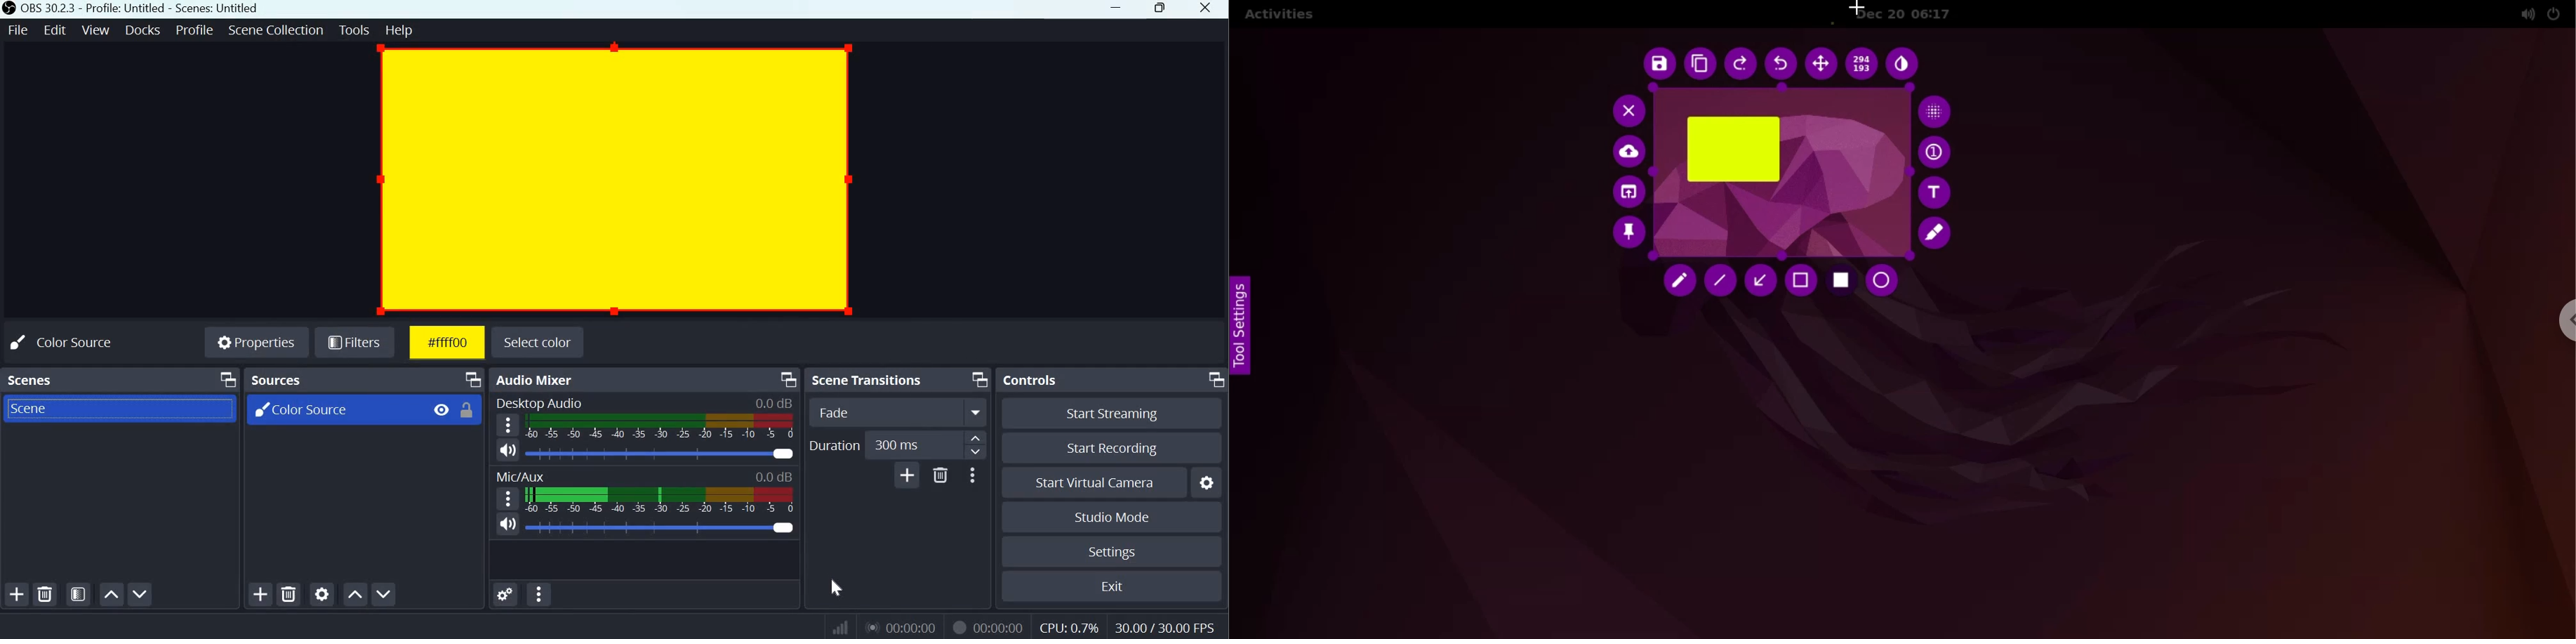  I want to click on Audio Mixer, so click(537, 380).